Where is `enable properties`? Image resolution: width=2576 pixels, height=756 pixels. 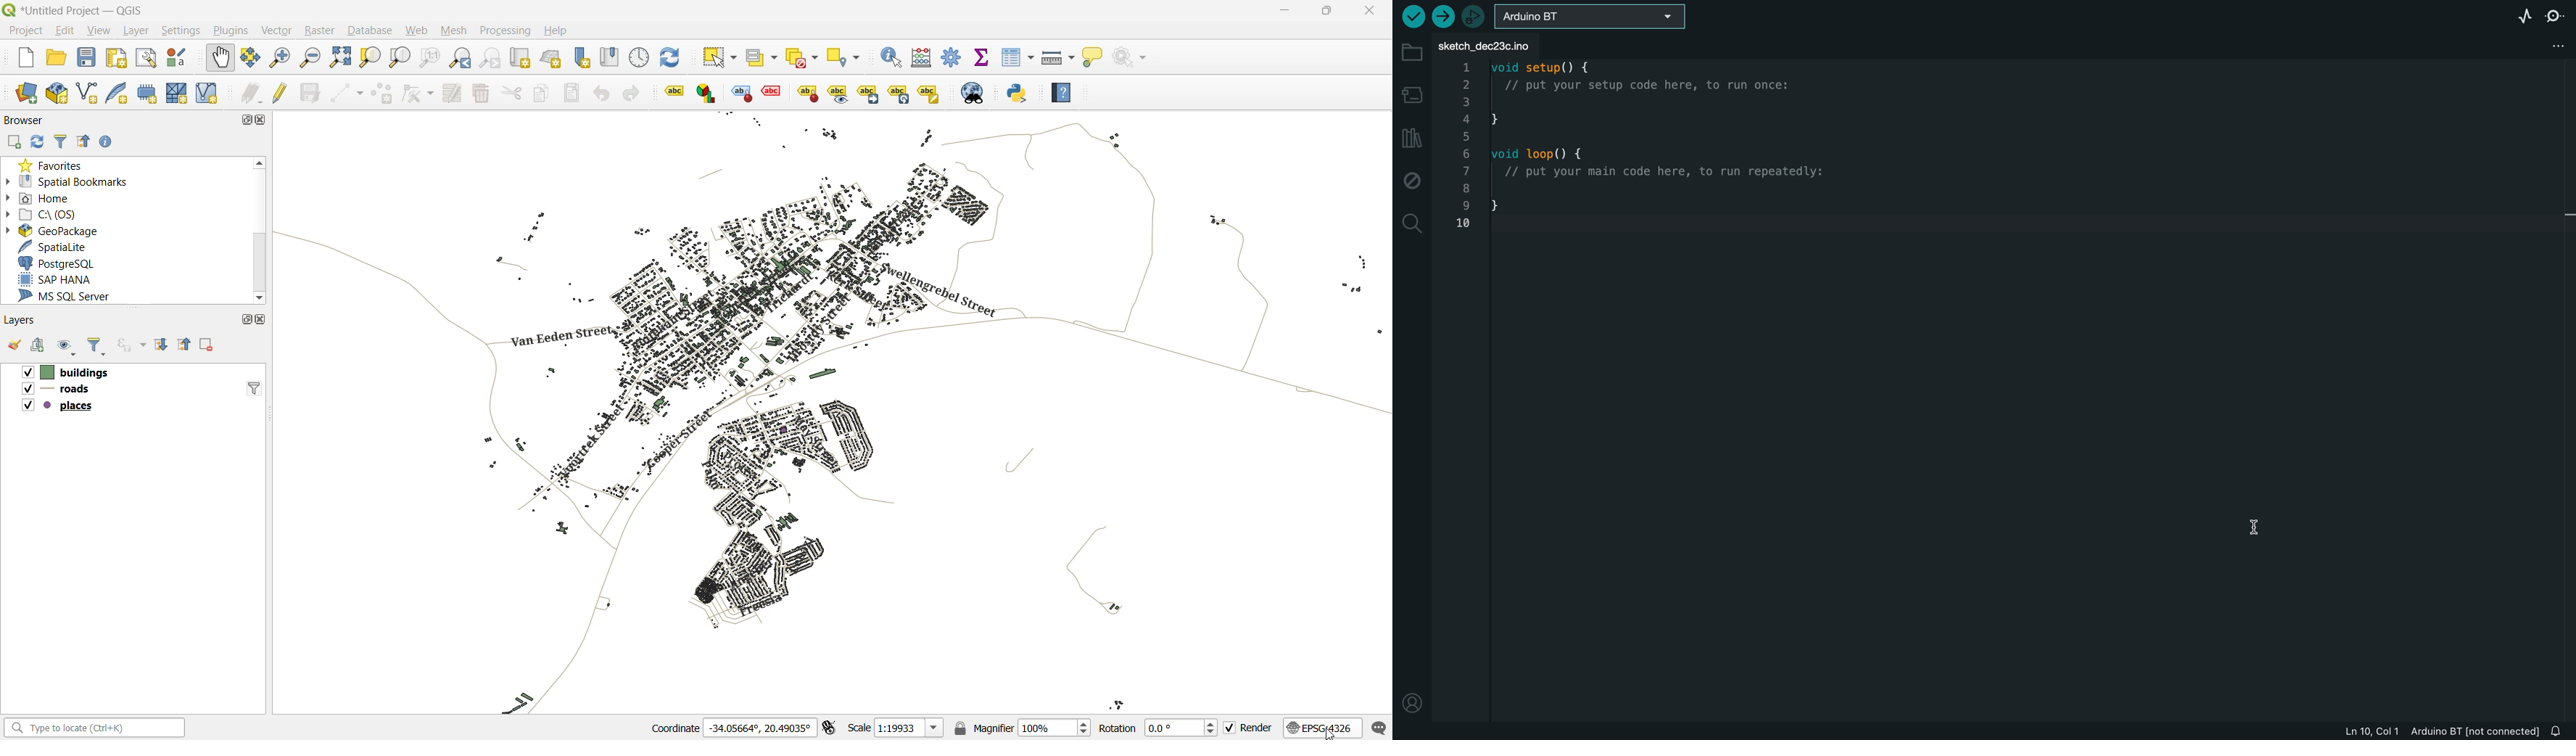 enable properties is located at coordinates (107, 142).